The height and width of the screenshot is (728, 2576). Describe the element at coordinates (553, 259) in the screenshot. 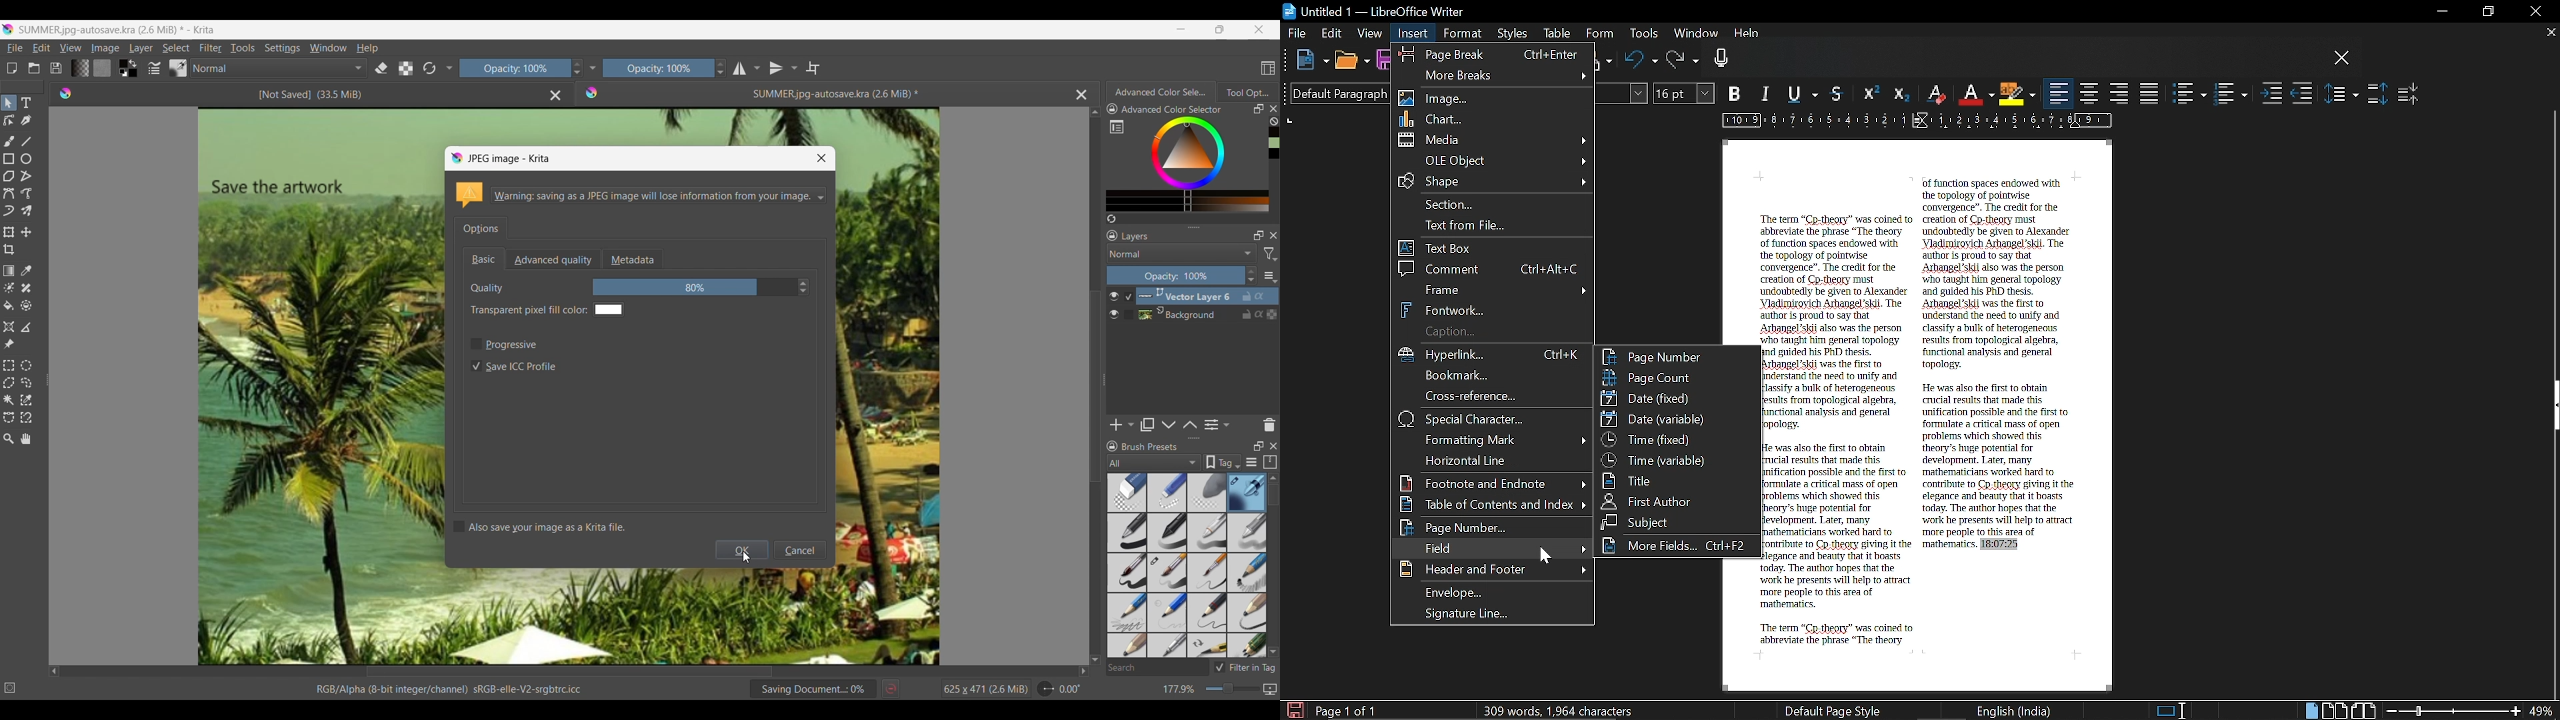

I see `Advanced quality subtab` at that location.